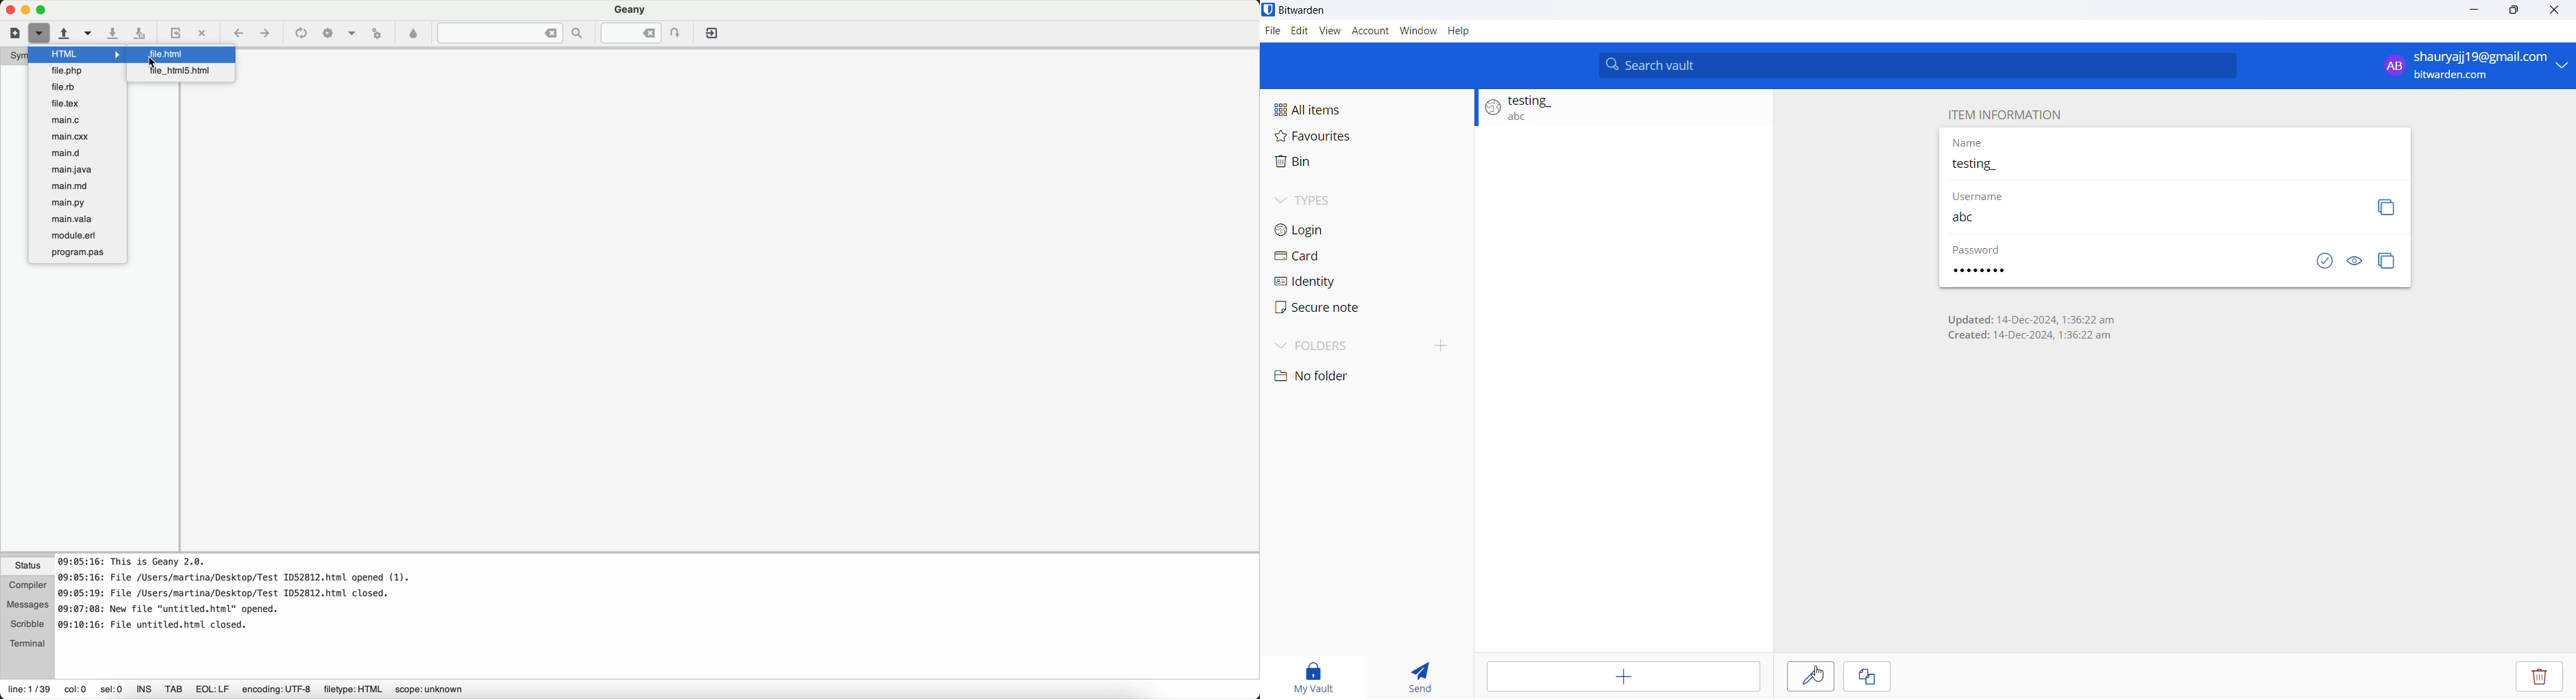 This screenshot has width=2576, height=700. Describe the element at coordinates (722, 328) in the screenshot. I see `workspace` at that location.